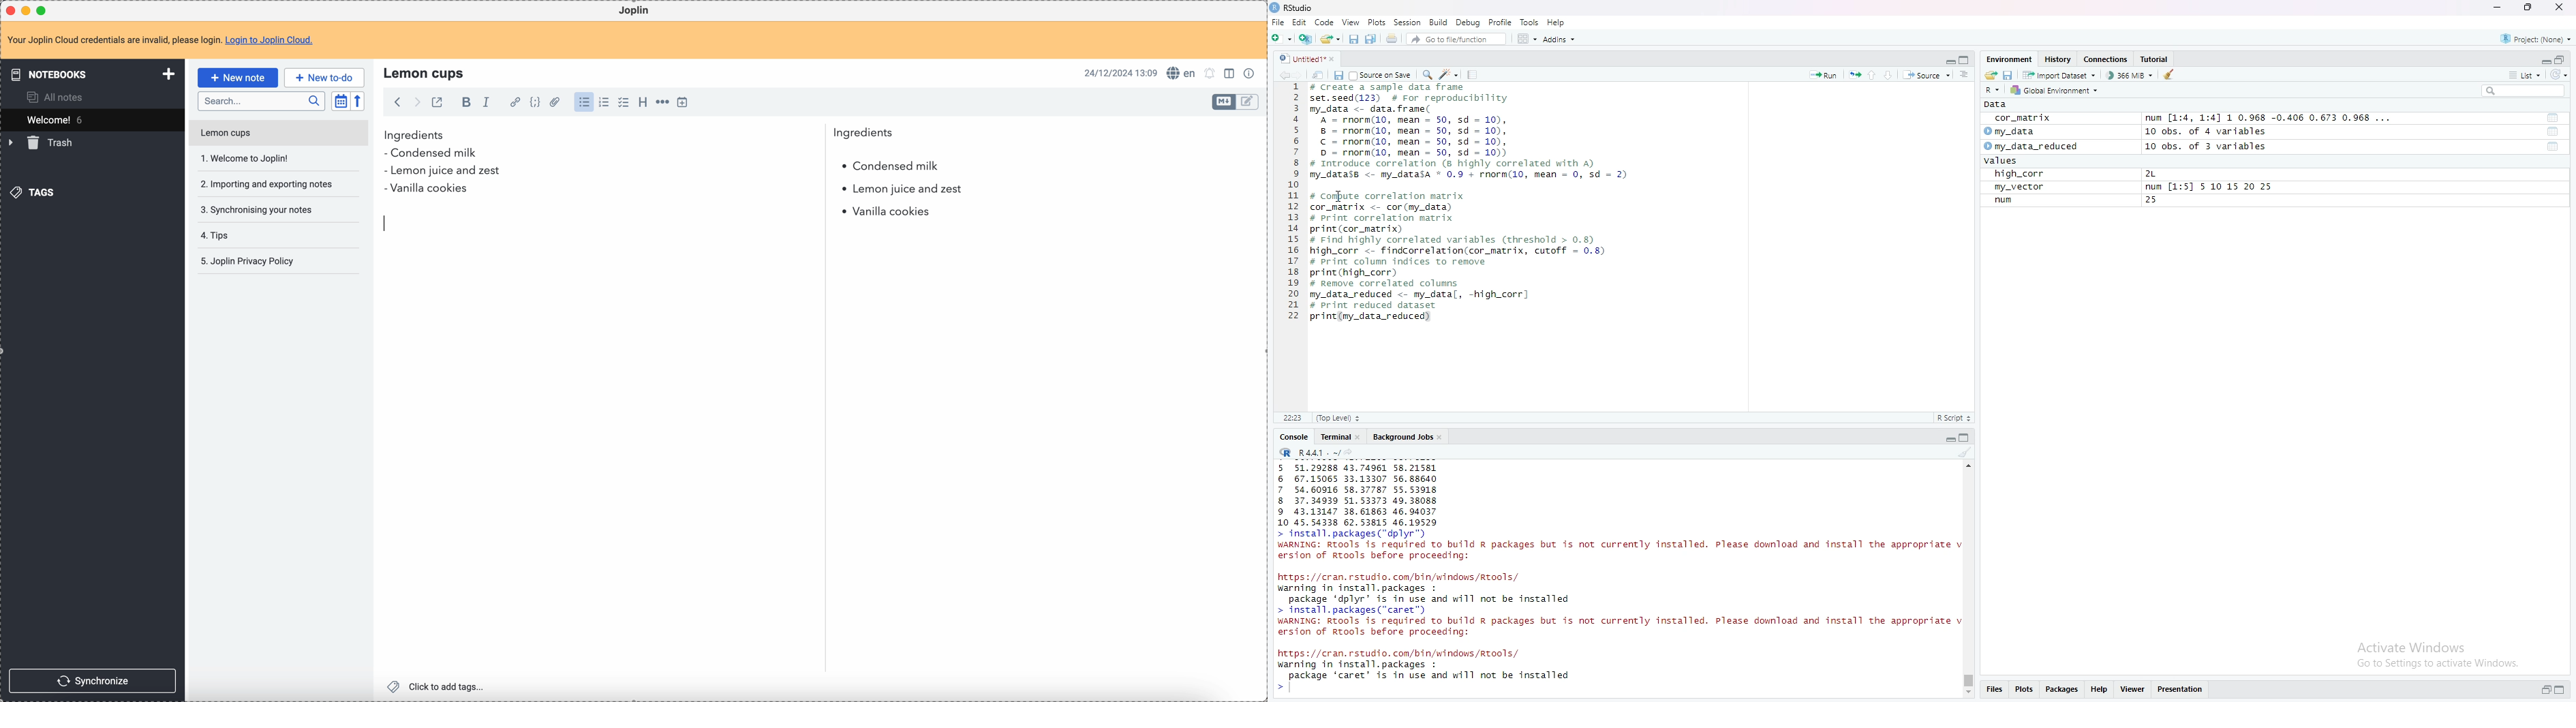 The width and height of the screenshot is (2576, 728). What do you see at coordinates (1475, 134) in the screenshot?
I see `# Create a sample data frame
set.seed(123) # For reproducibility
my_data <- data. frame(
A = rnorm(10, mean = 50, sd = 10),
8 = rnorm(10, mean = 50, sd = 10),
© = rnorm(10, mean = 50, sd = 10),
D = rnorm(10, mean = 50, sd = 10))
# Introduce correlation (8 highly correlated with A)
my_datass <- my_datasa * 0.9 + rnorm(10, mean = 0, sd = 2)` at bounding box center [1475, 134].